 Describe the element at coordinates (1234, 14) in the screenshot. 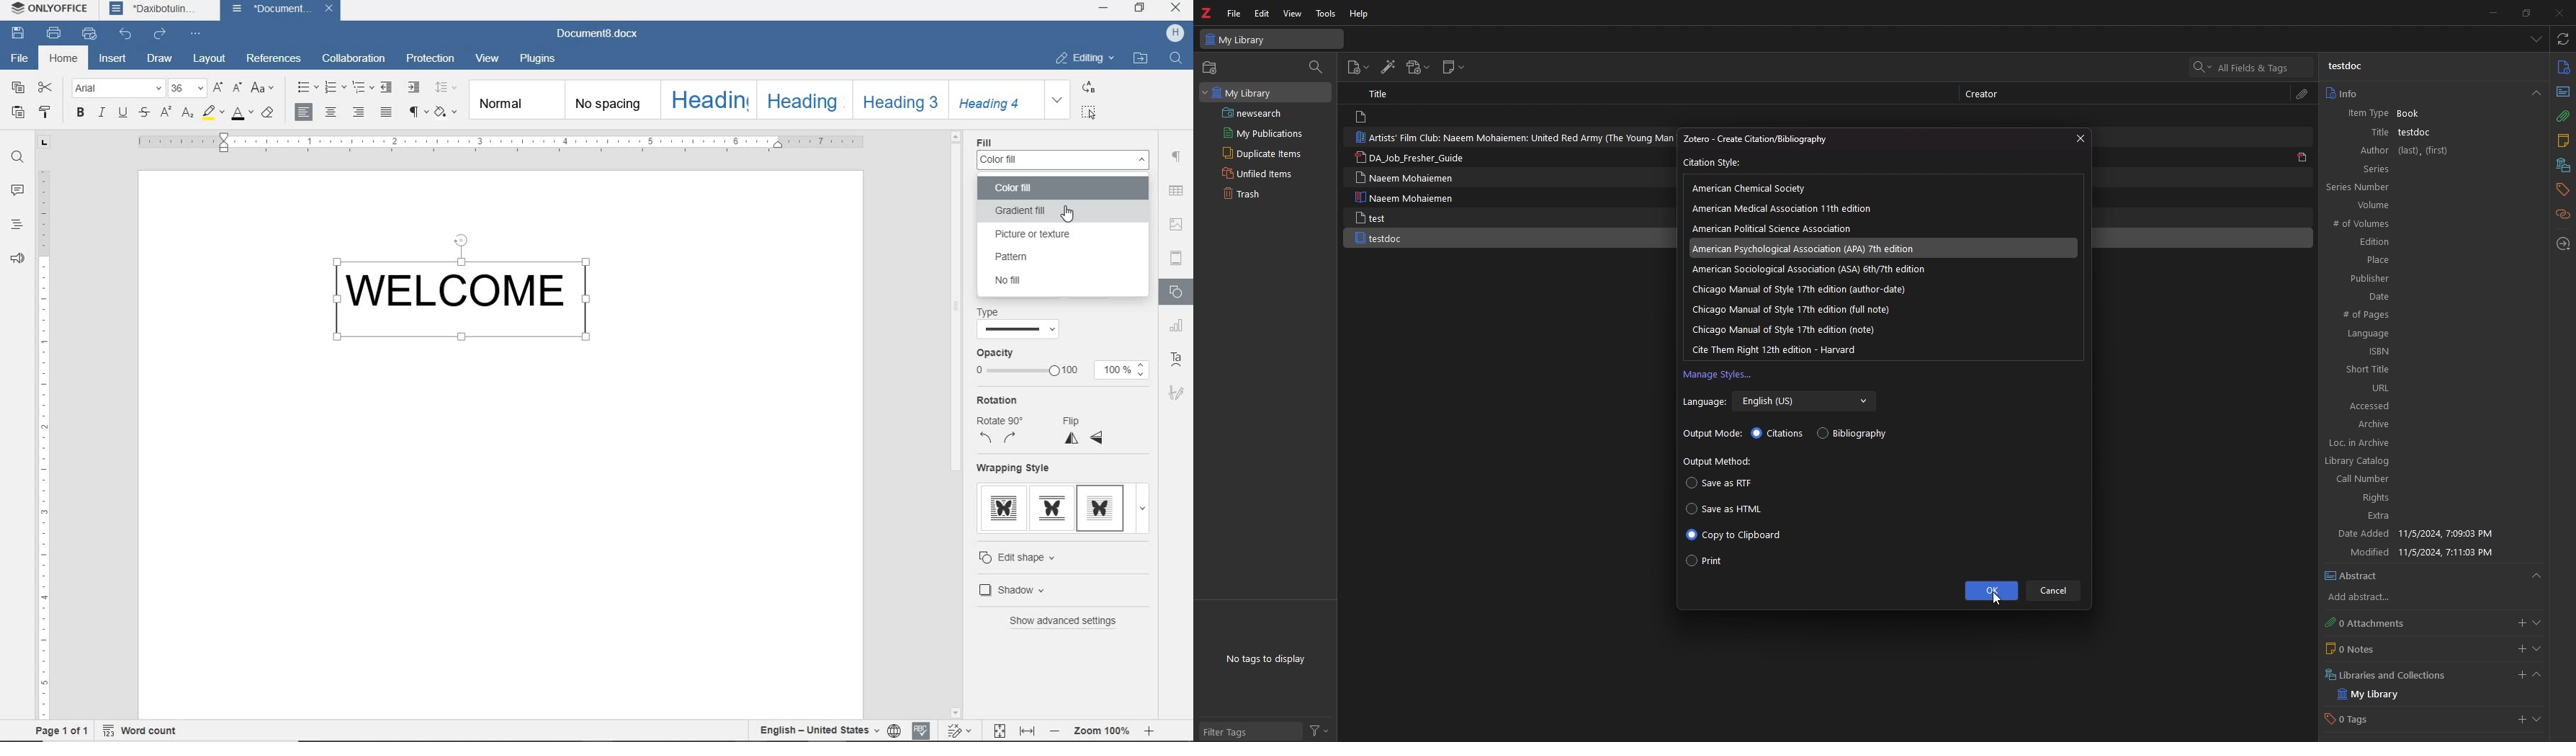

I see `file` at that location.